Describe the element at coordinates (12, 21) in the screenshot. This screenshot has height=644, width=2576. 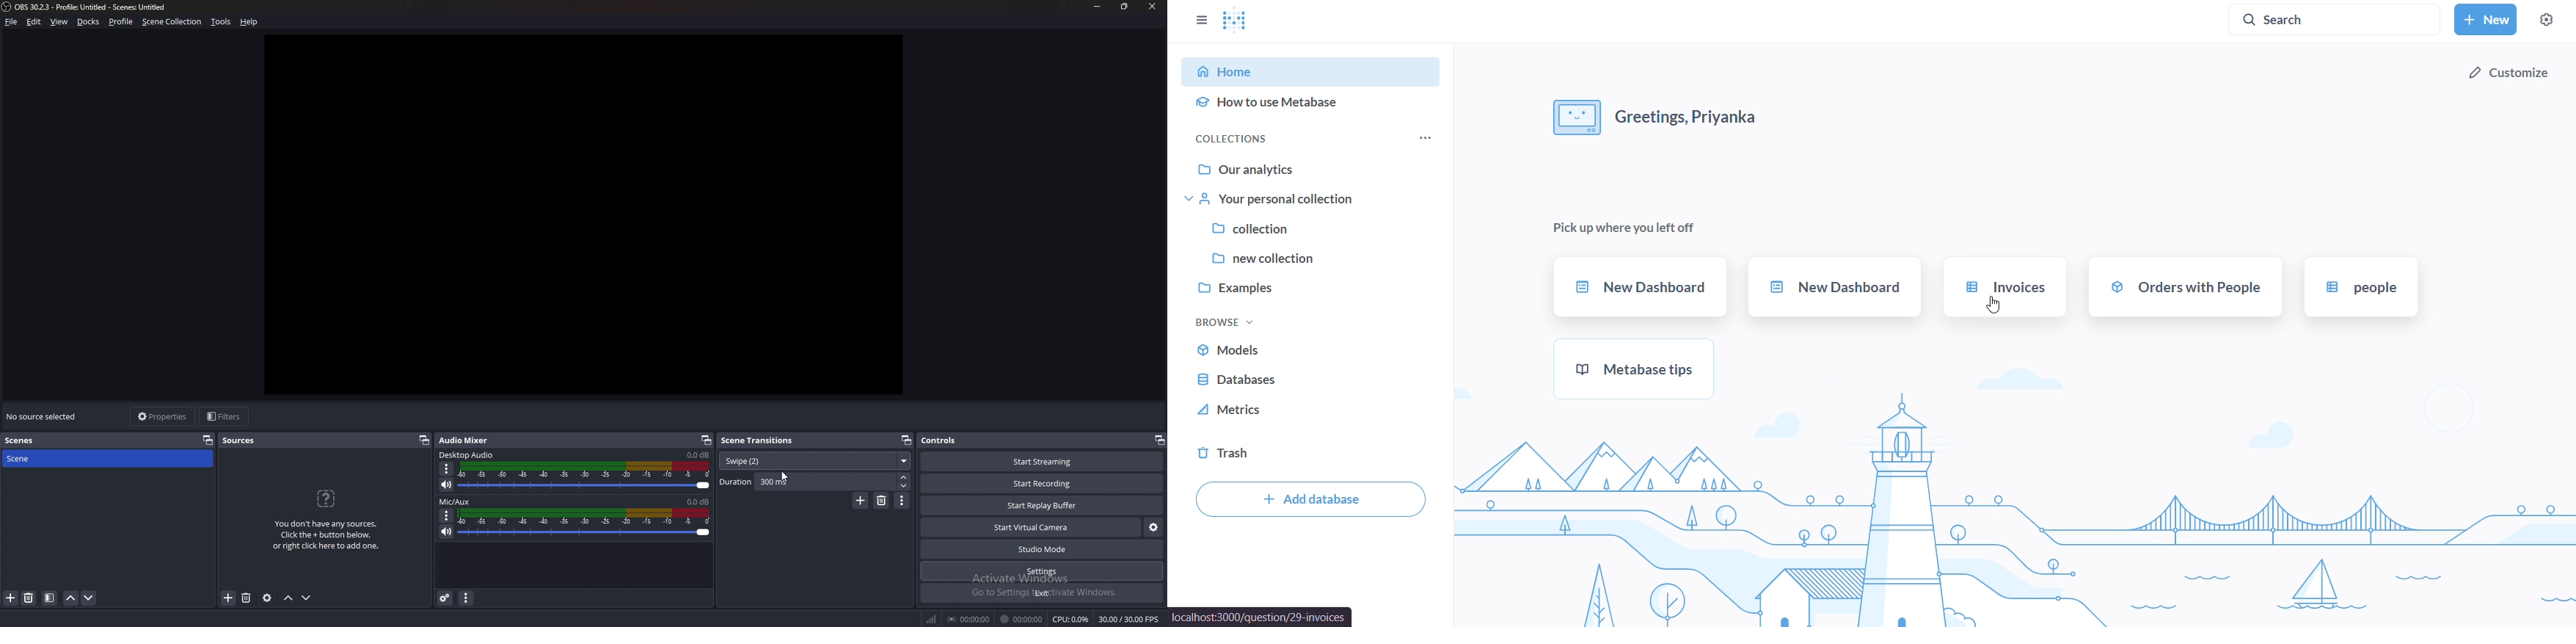
I see `file` at that location.